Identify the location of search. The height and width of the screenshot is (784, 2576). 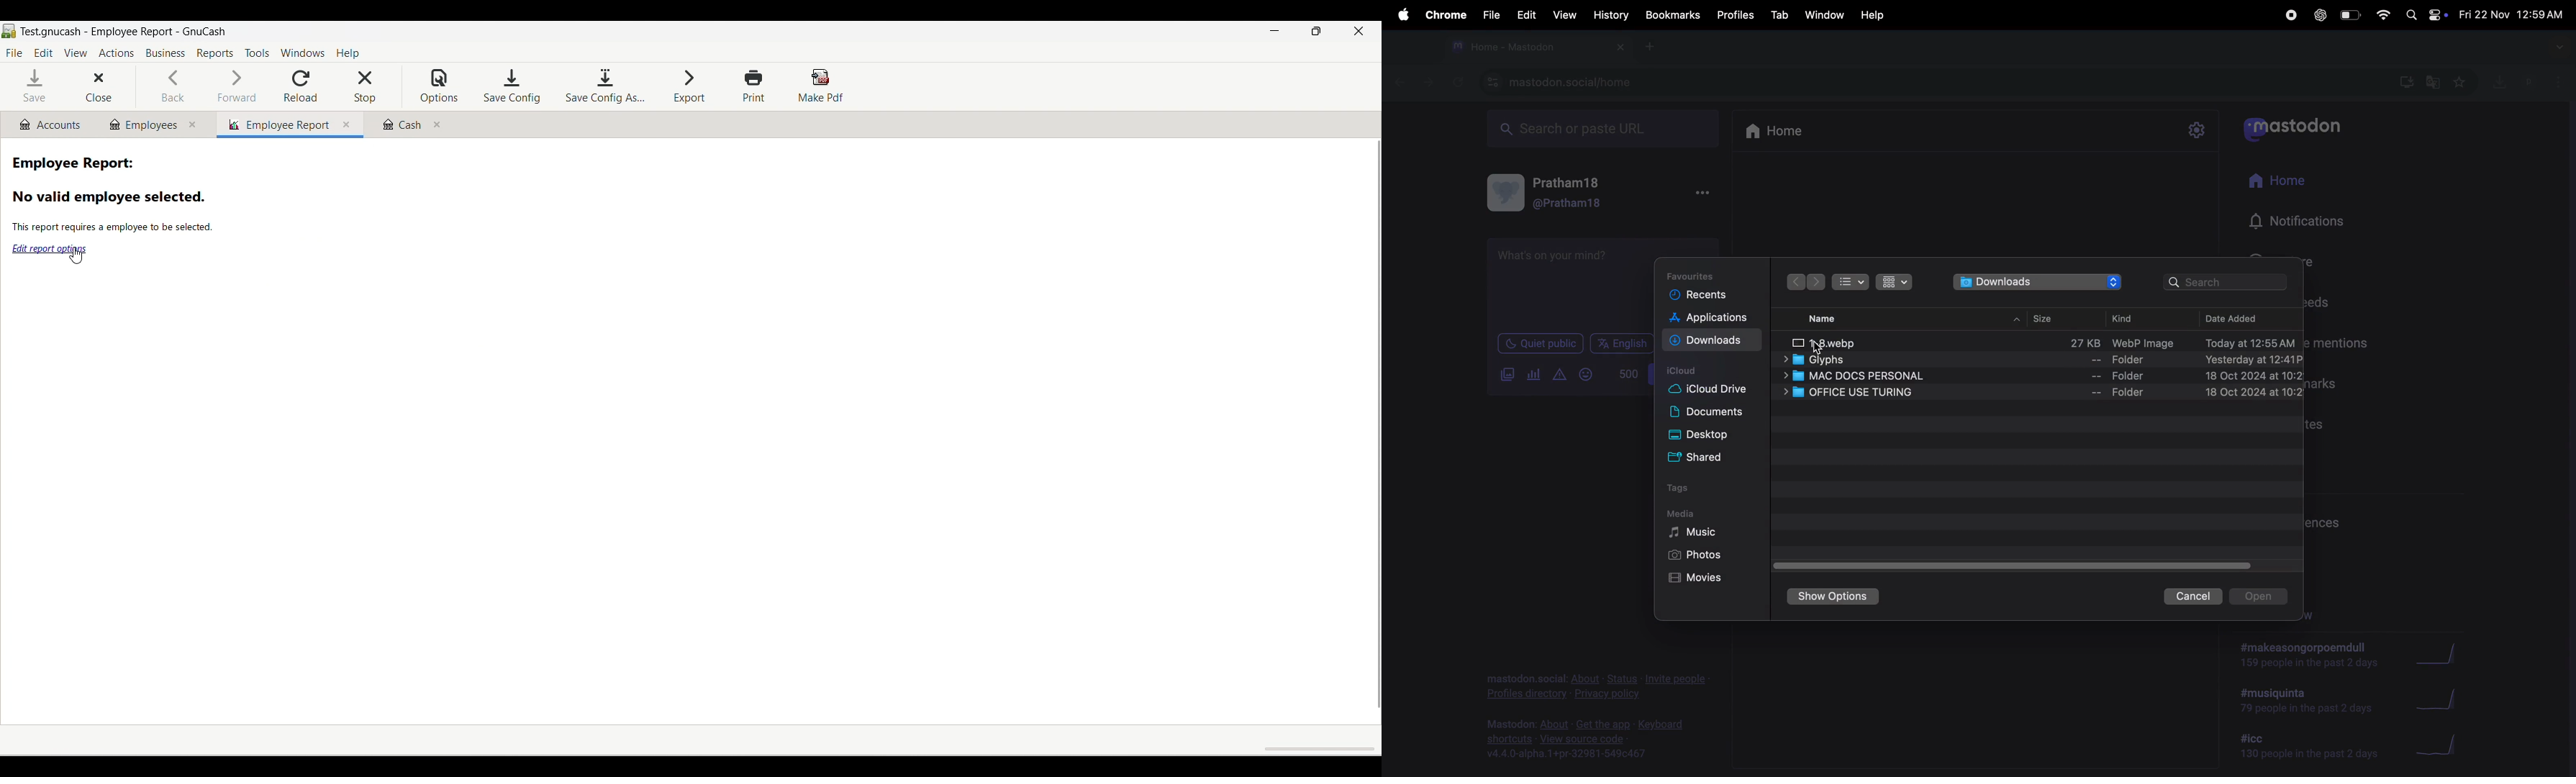
(2229, 283).